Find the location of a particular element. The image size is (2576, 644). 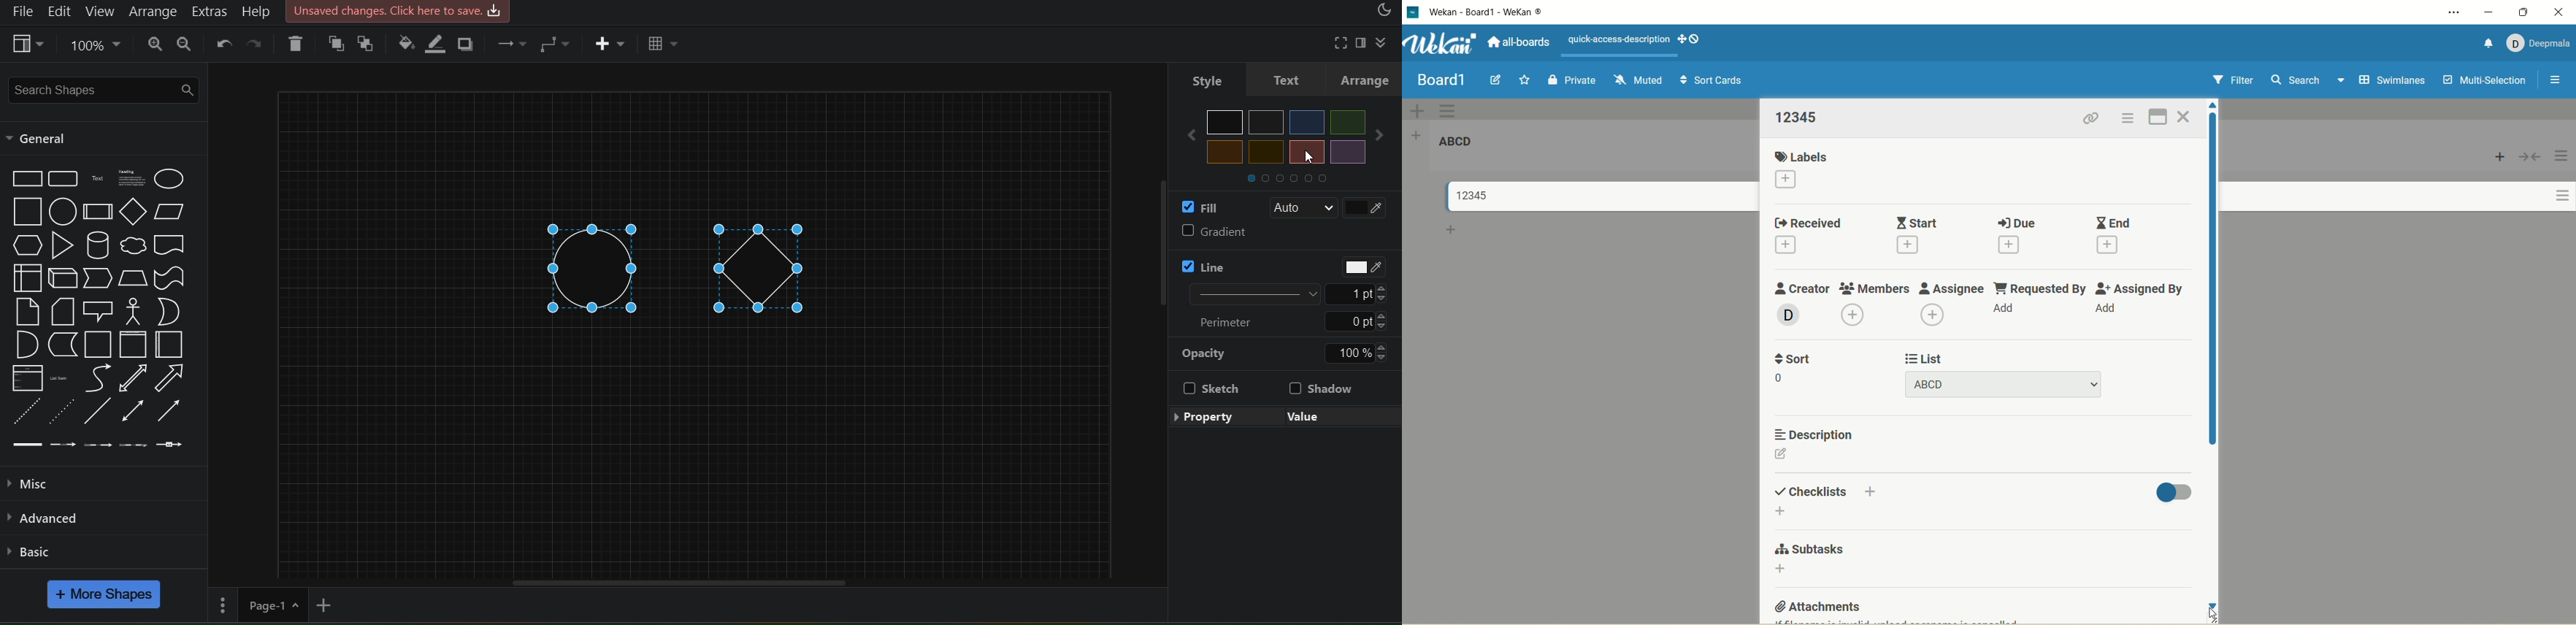

add is located at coordinates (1786, 571).